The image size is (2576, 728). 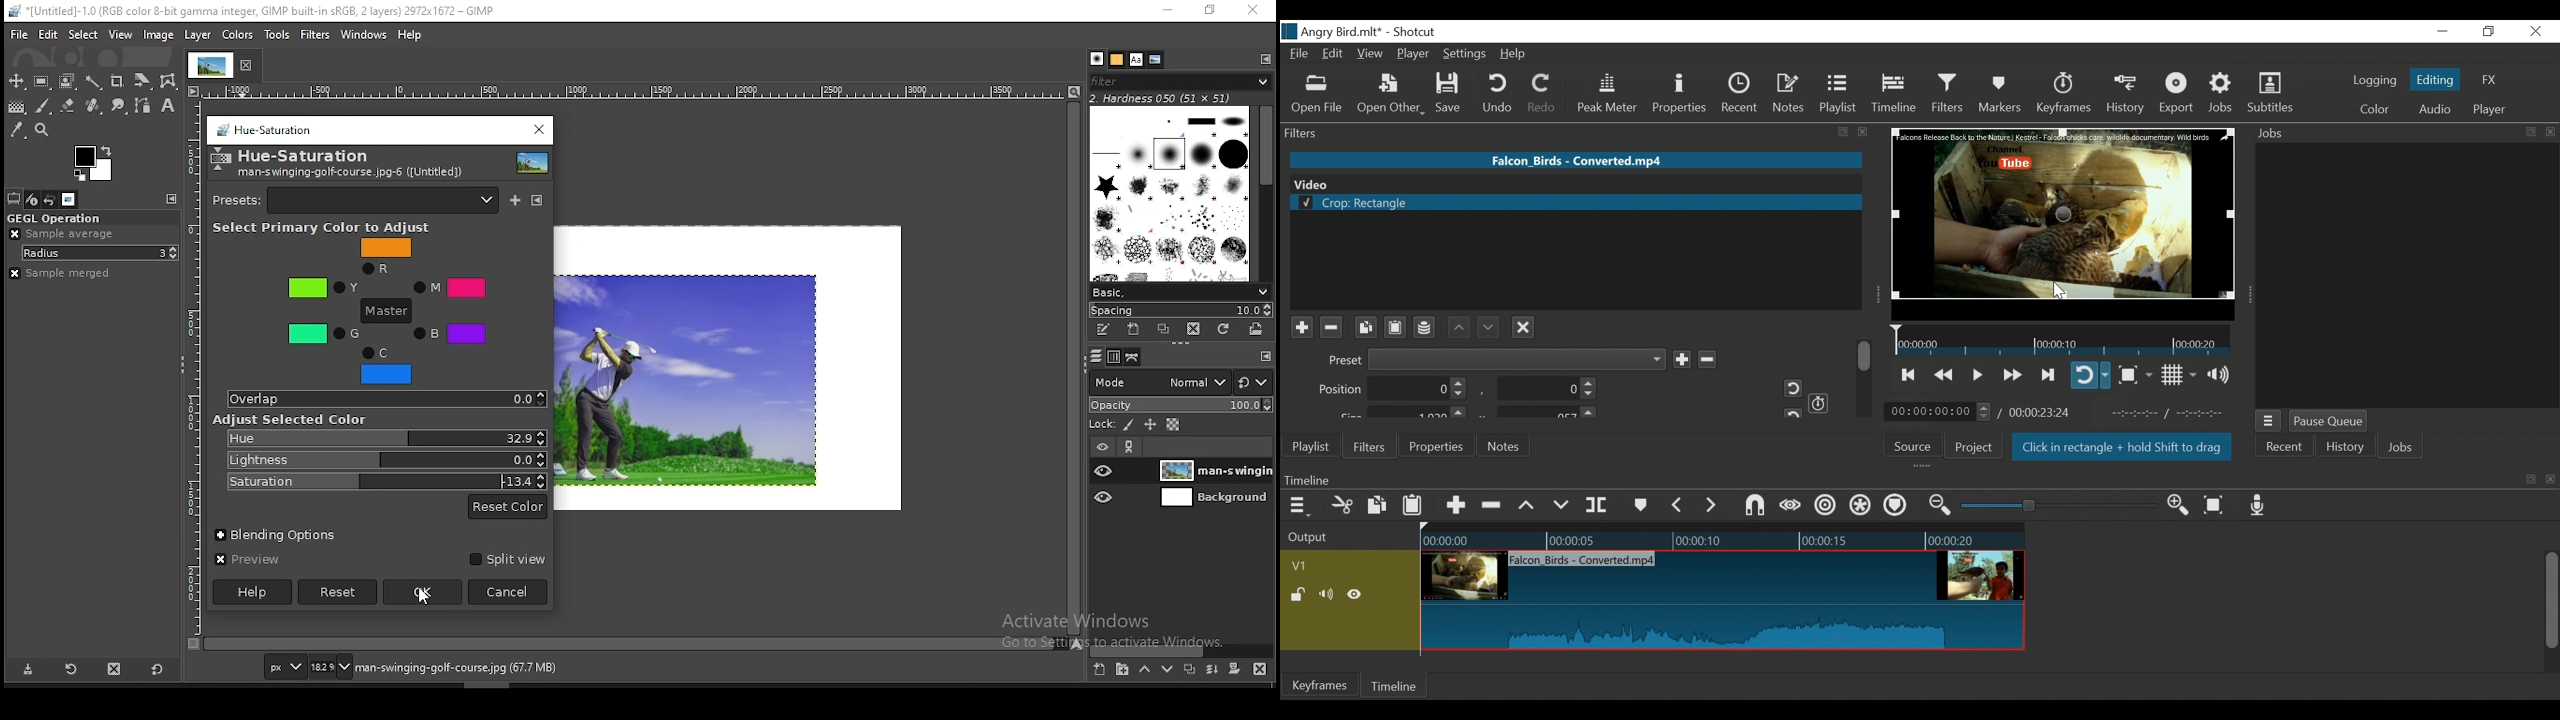 I want to click on Redo, so click(x=1543, y=93).